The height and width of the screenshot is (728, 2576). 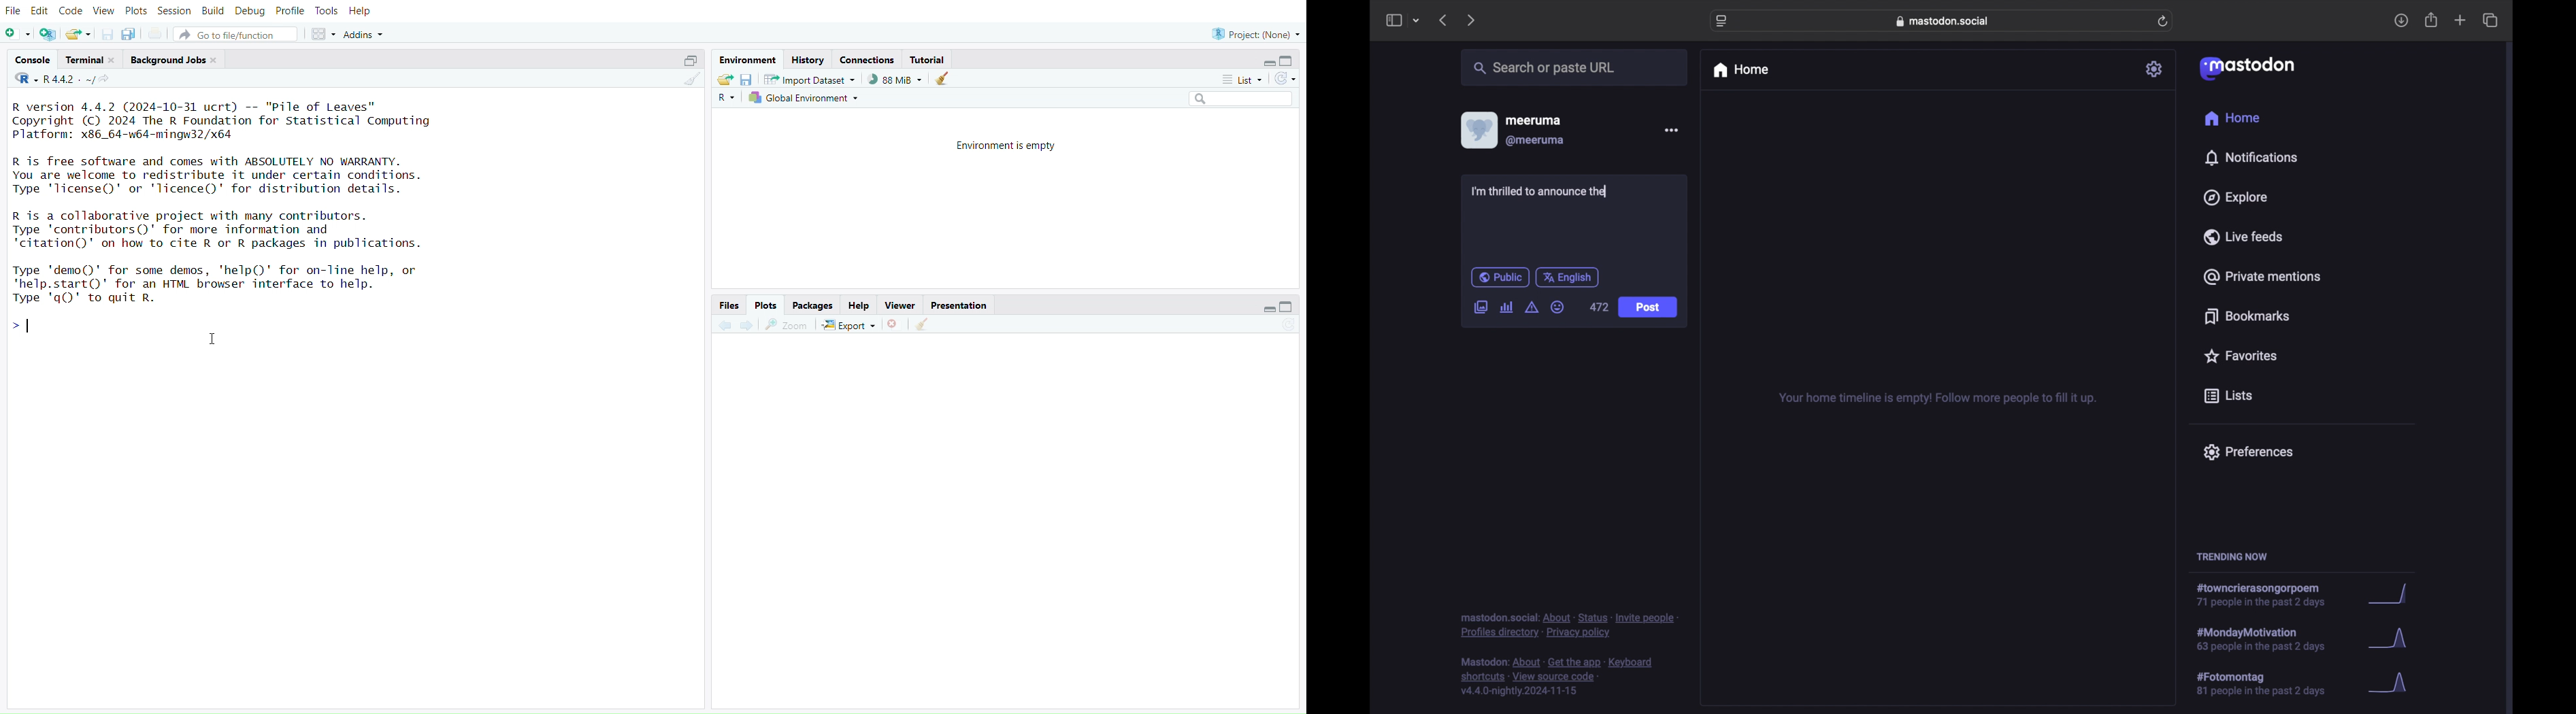 I want to click on favorites, so click(x=2240, y=356).